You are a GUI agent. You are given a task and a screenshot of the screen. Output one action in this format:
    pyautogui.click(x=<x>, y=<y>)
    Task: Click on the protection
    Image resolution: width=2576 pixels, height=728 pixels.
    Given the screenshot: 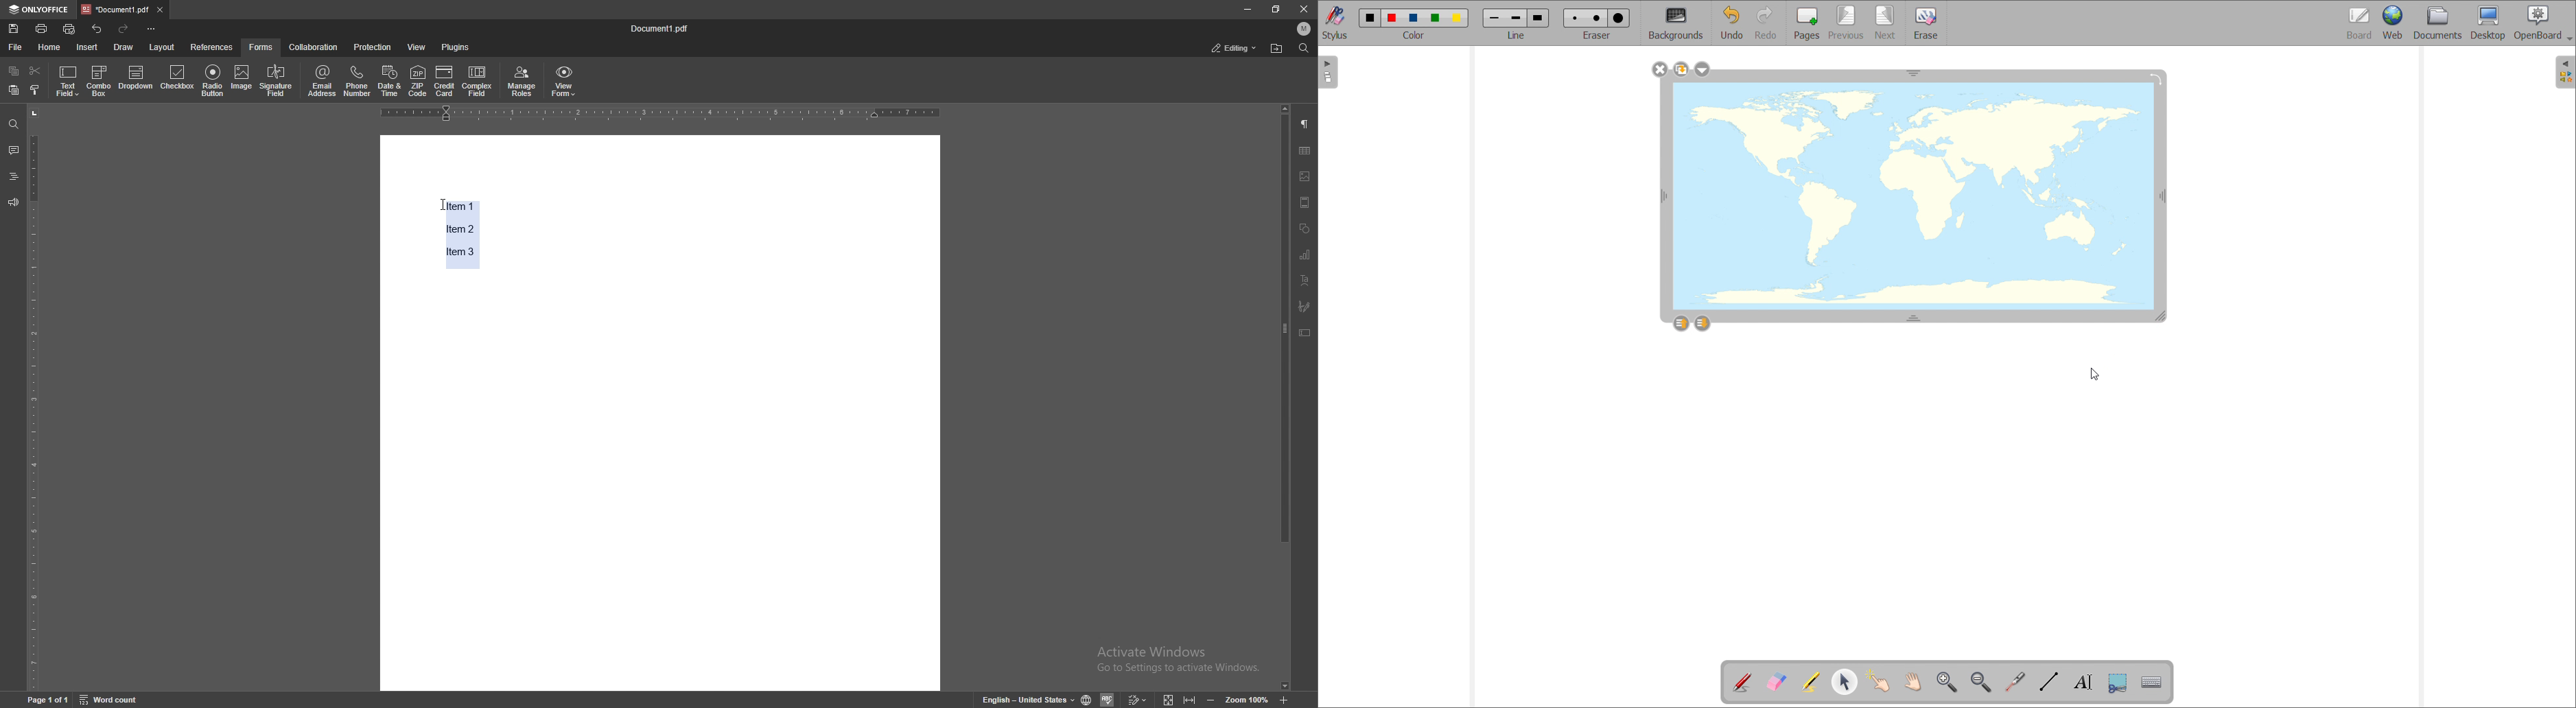 What is the action you would take?
    pyautogui.click(x=374, y=47)
    